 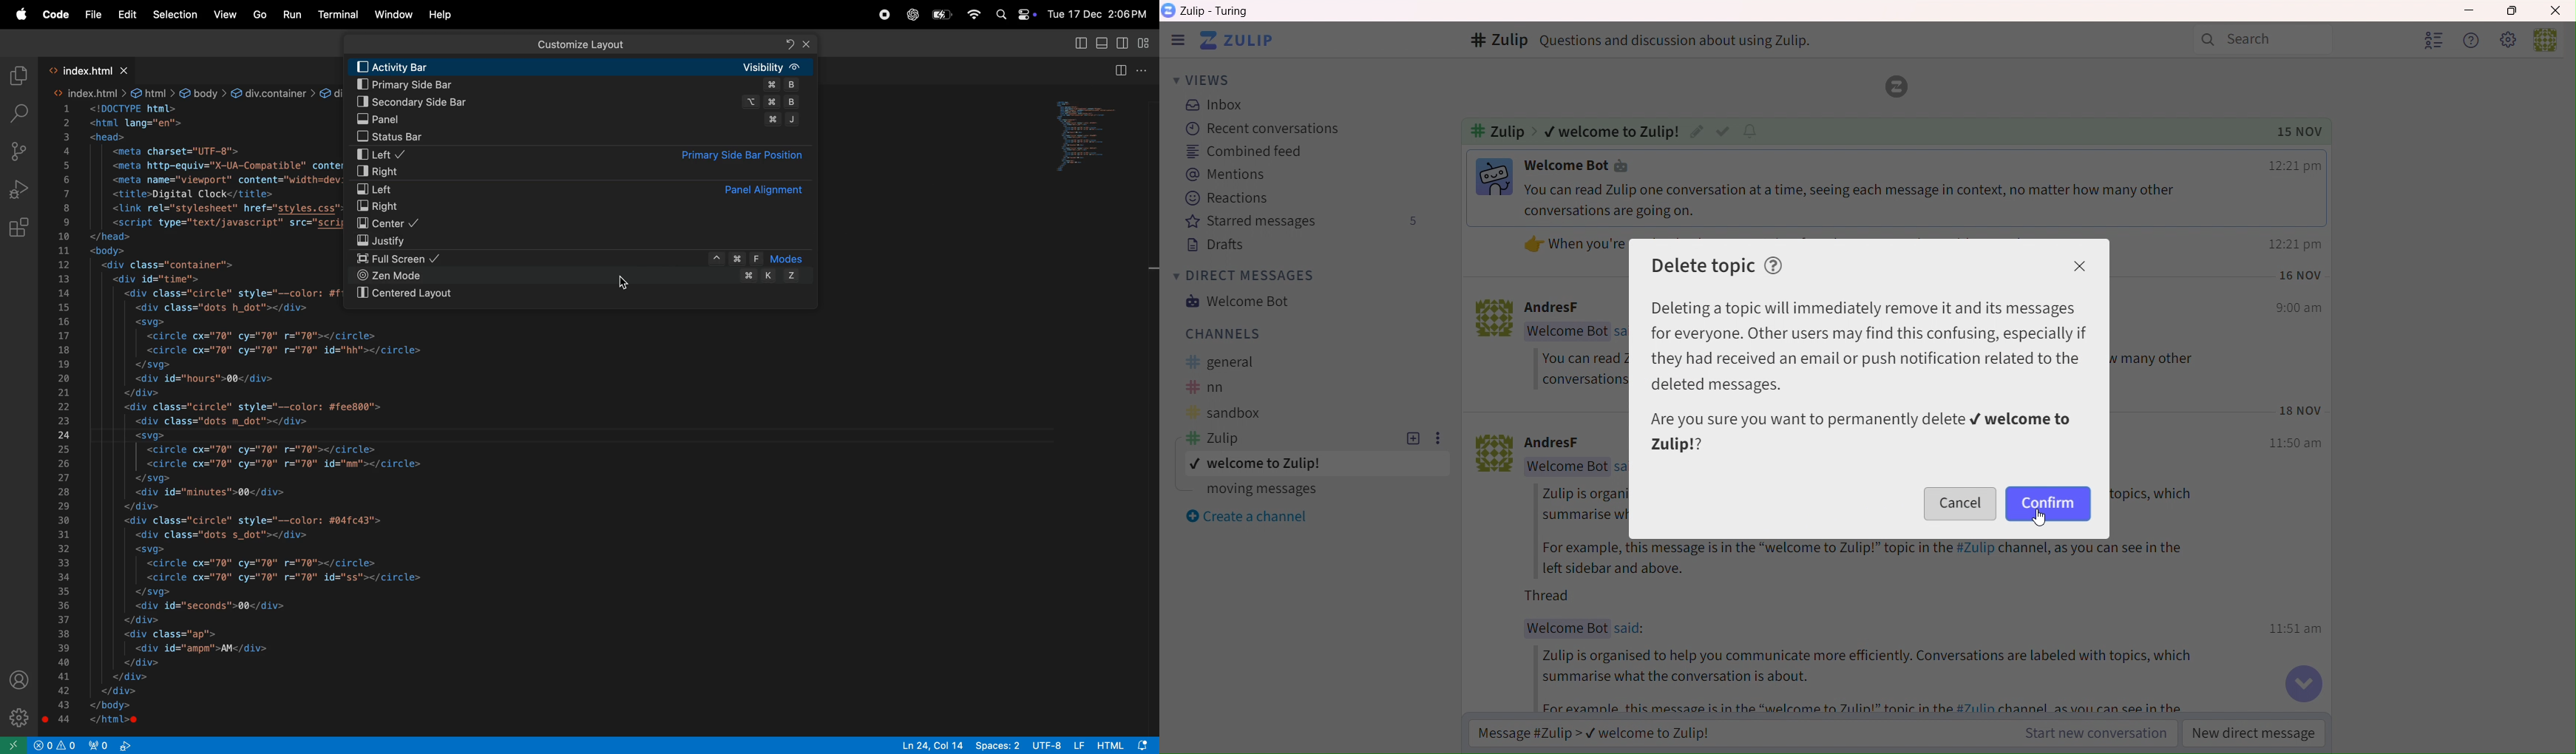 I want to click on Time, so click(x=2297, y=244).